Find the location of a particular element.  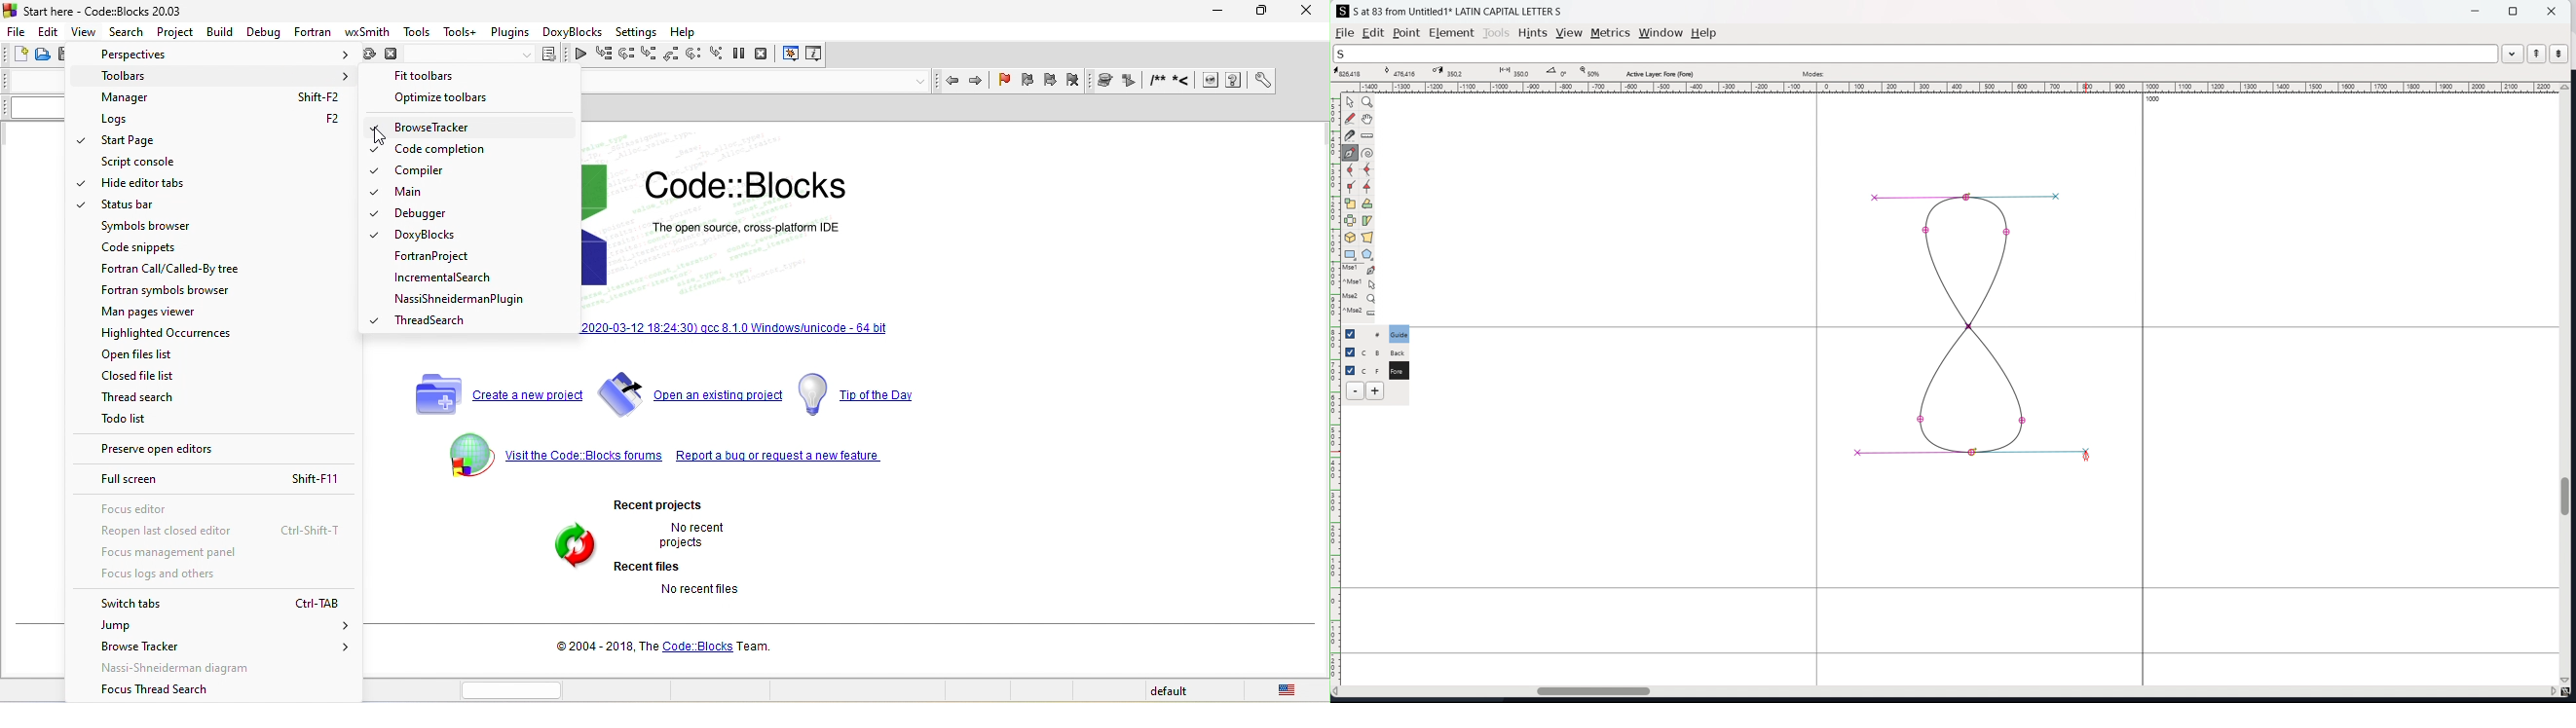

tools is located at coordinates (1497, 33).